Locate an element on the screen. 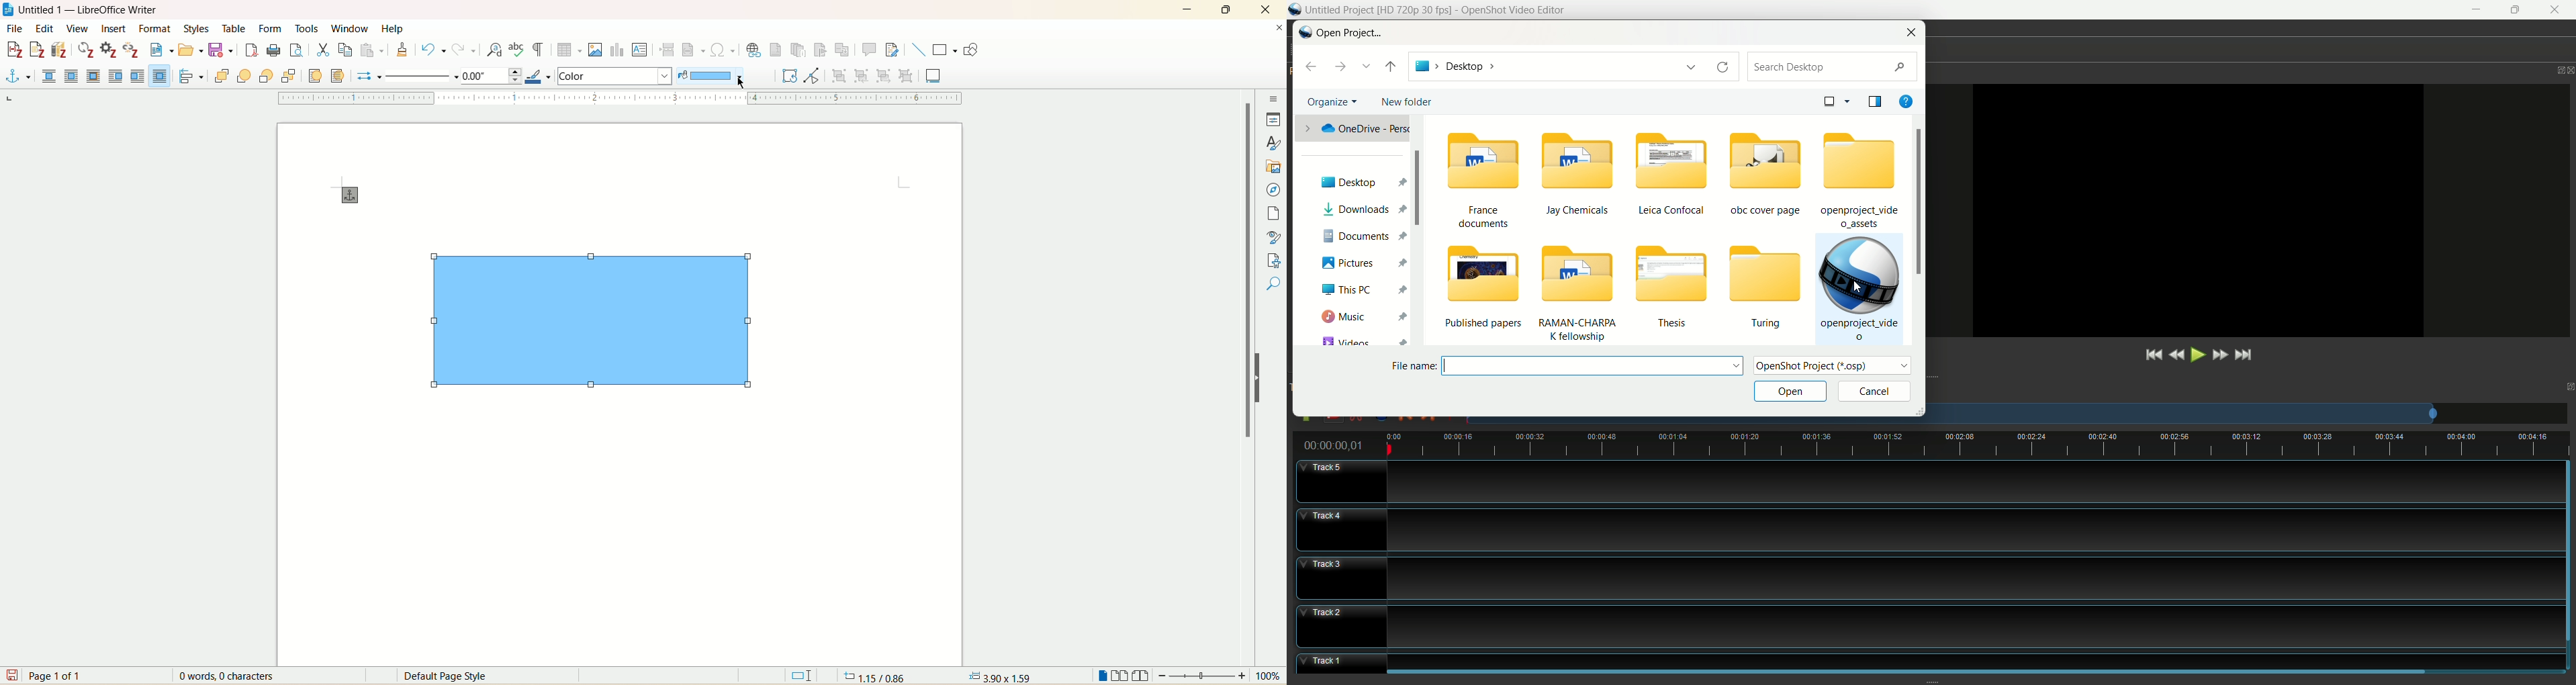  group is located at coordinates (841, 75).